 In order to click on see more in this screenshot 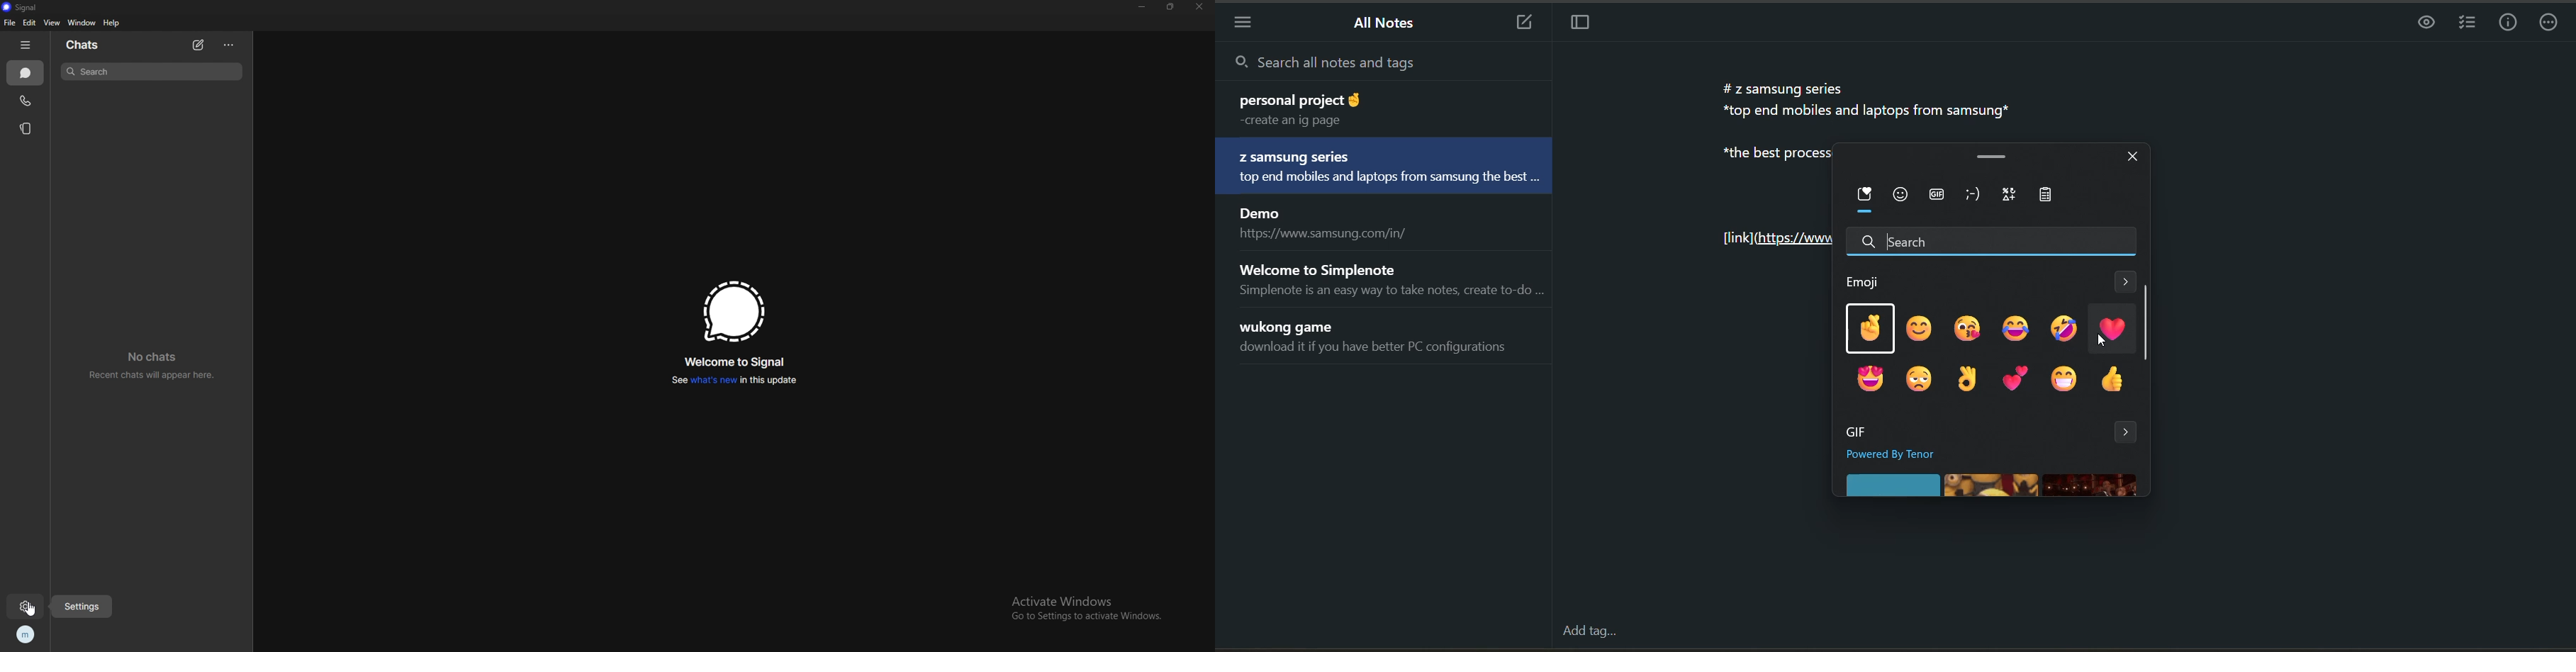, I will do `click(2126, 284)`.